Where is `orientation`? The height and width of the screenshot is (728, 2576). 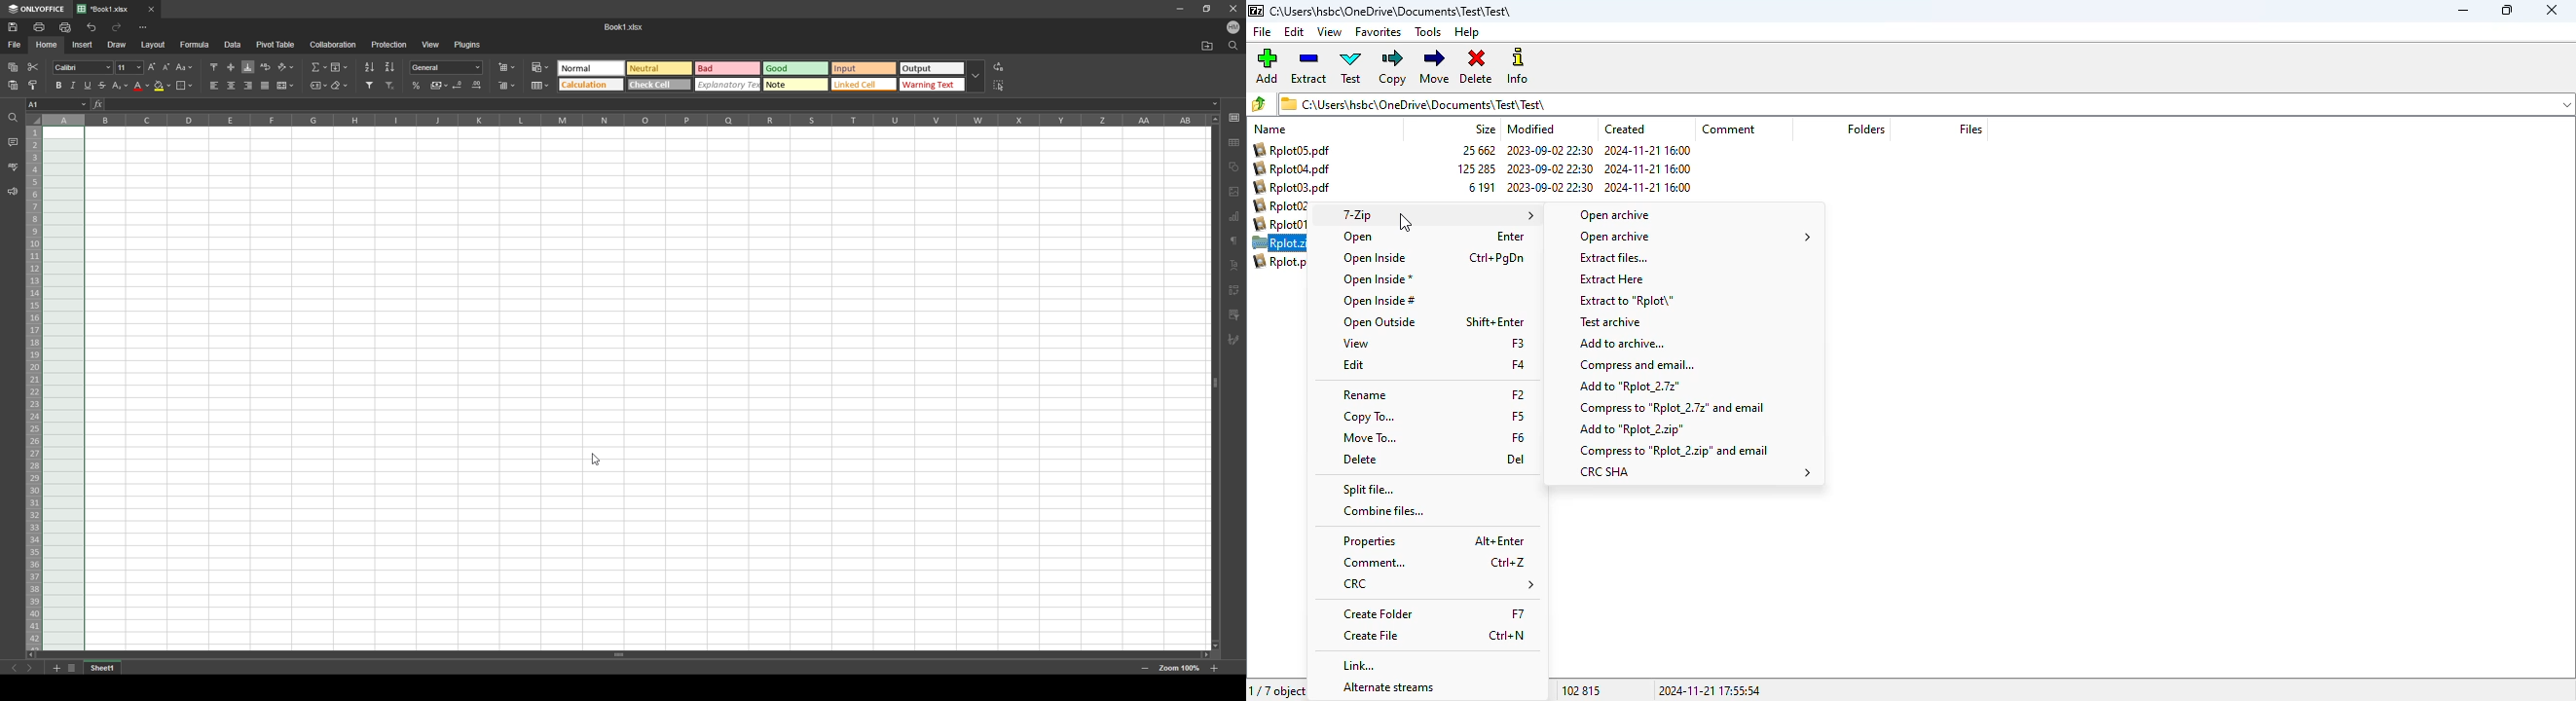 orientation is located at coordinates (286, 68).